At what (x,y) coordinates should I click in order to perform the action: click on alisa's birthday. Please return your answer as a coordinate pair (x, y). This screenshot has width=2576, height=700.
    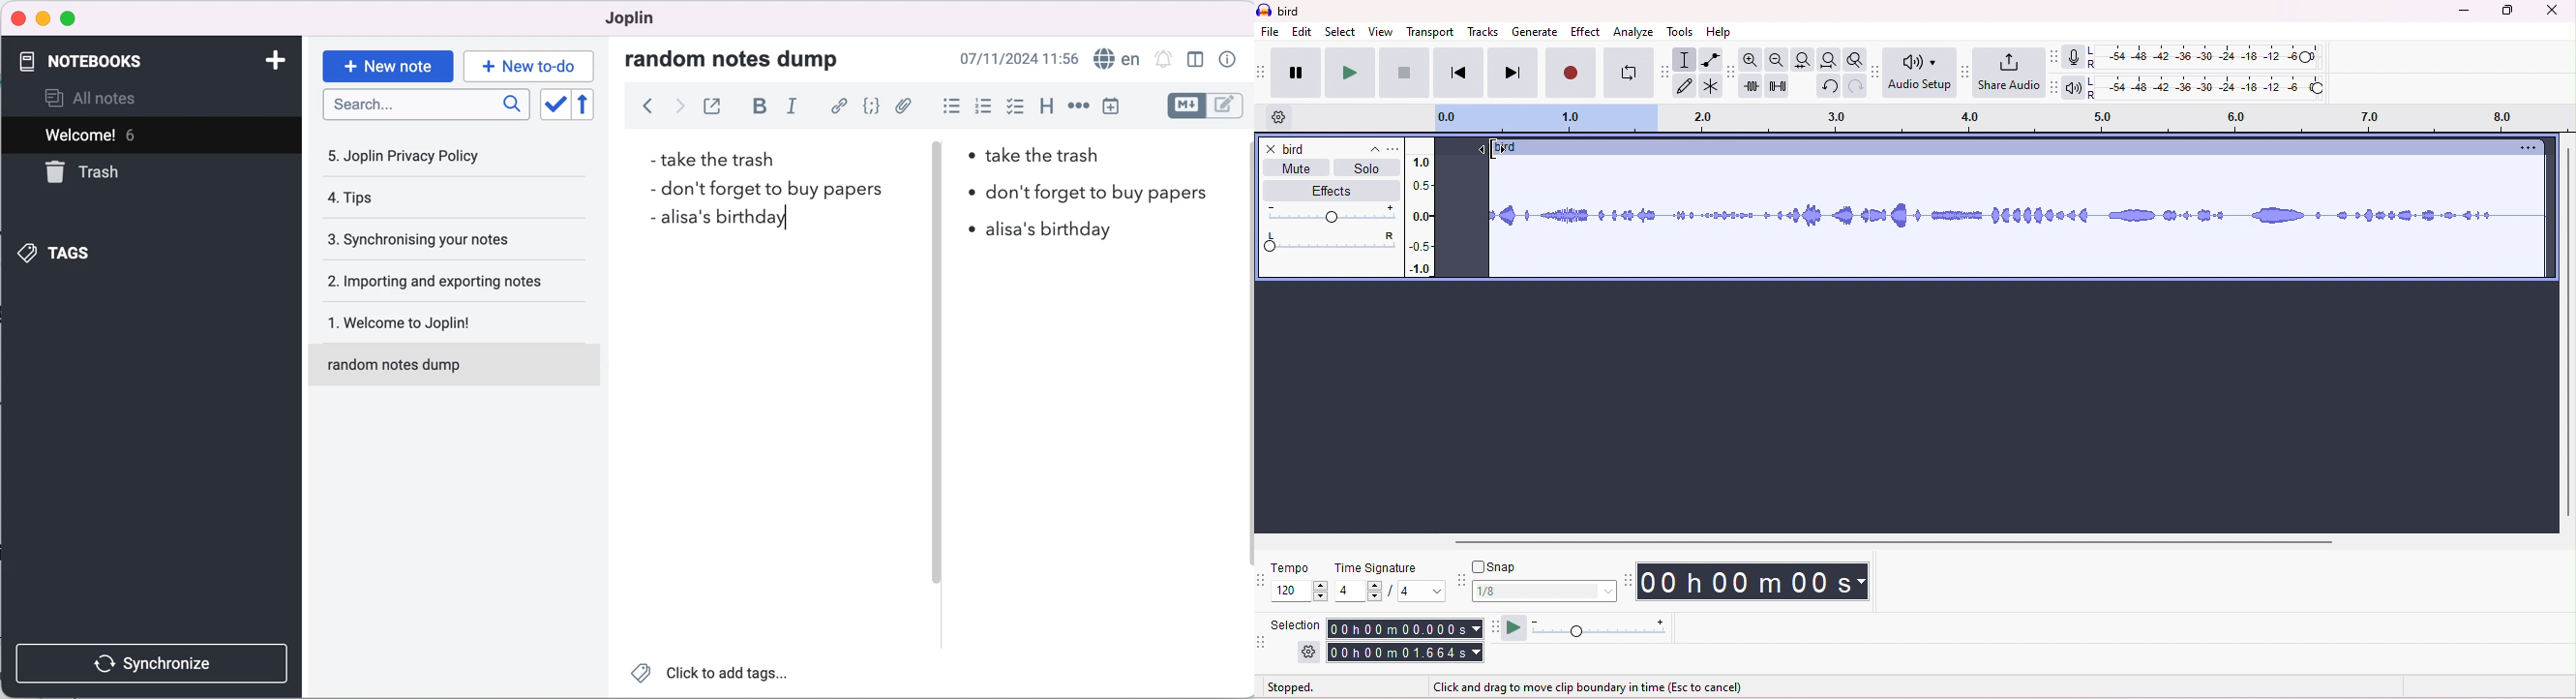
    Looking at the image, I should click on (1038, 230).